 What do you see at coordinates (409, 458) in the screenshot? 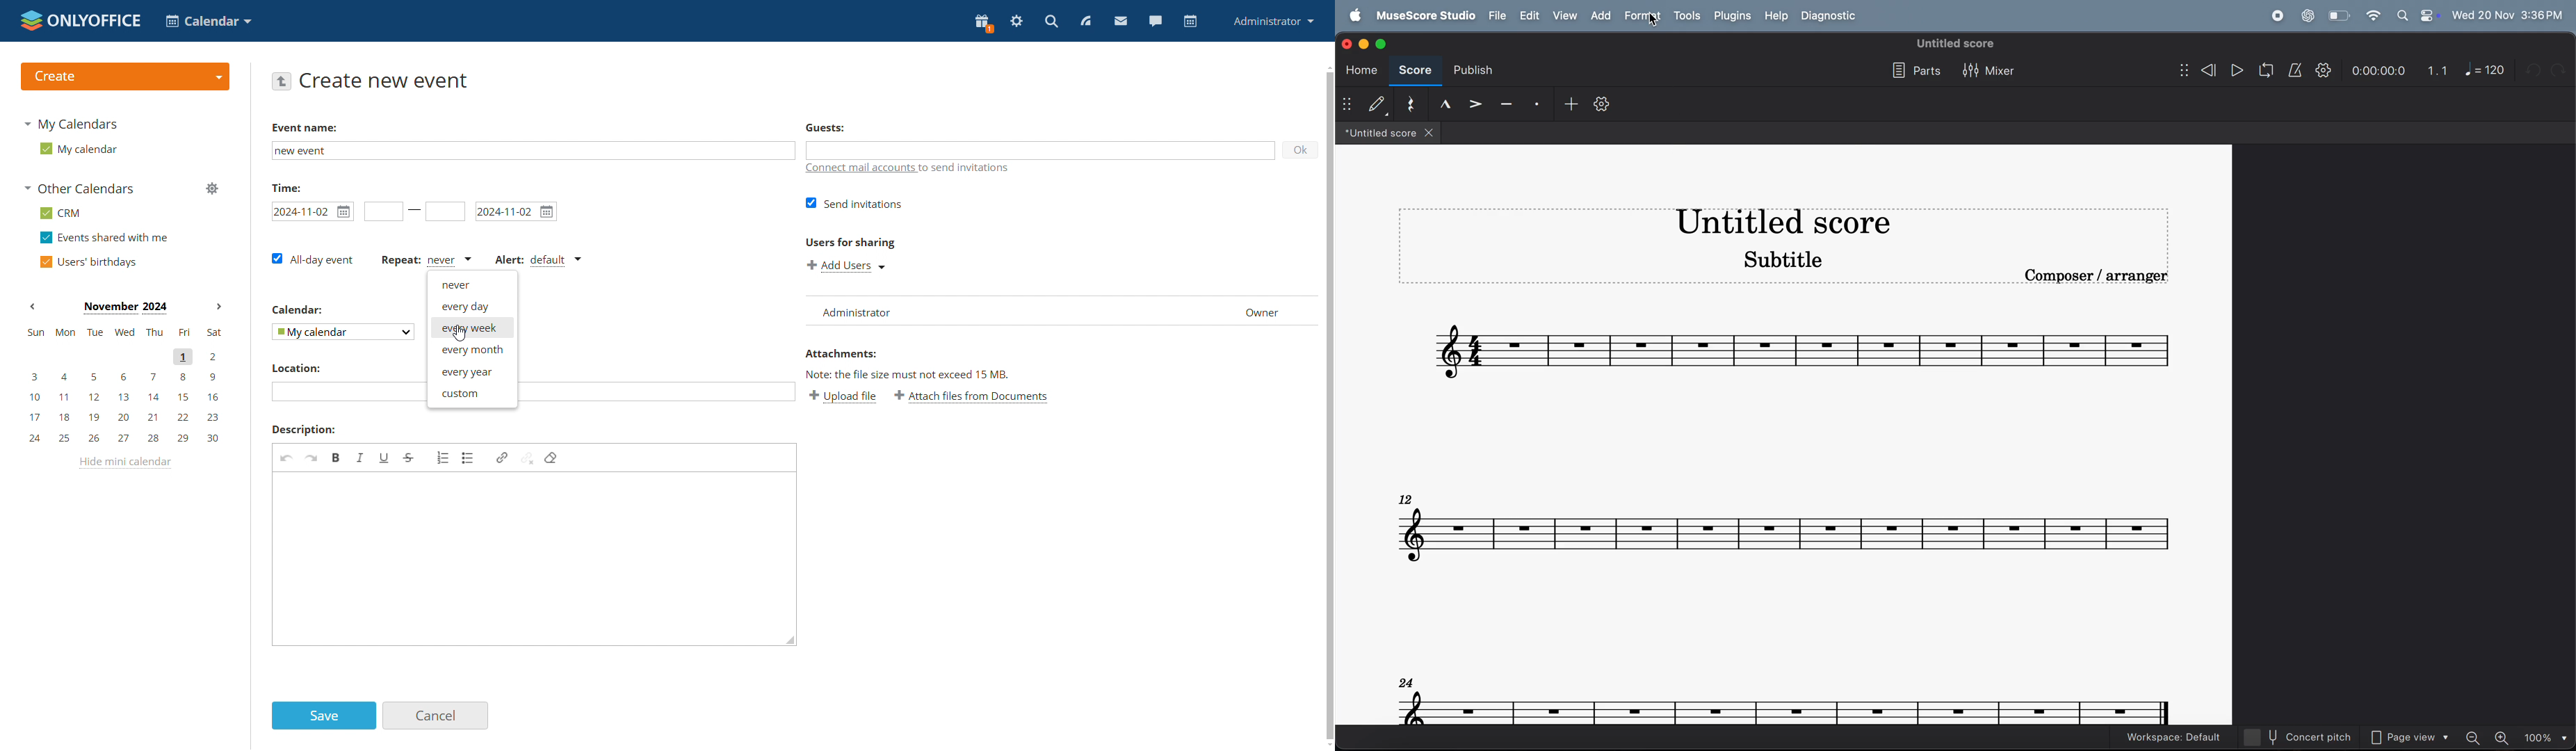
I see `strikethrough` at bounding box center [409, 458].